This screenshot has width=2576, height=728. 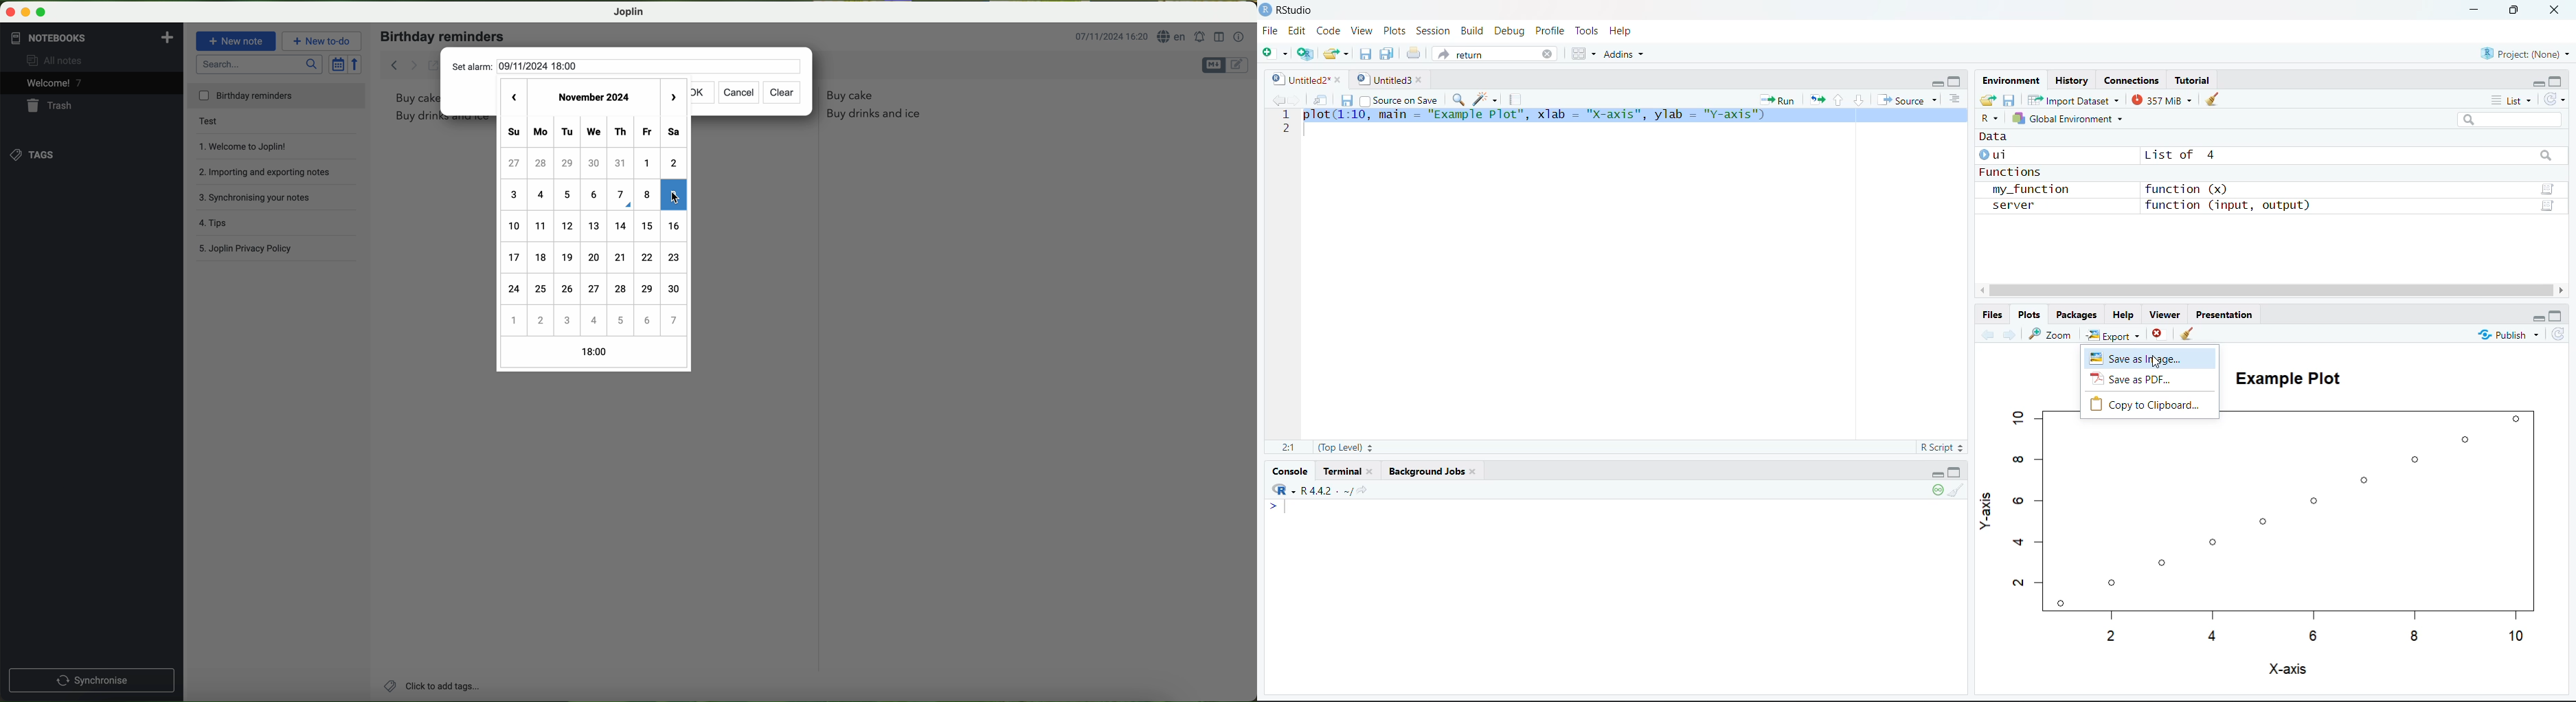 What do you see at coordinates (1429, 471) in the screenshot?
I see `Background Jobs` at bounding box center [1429, 471].